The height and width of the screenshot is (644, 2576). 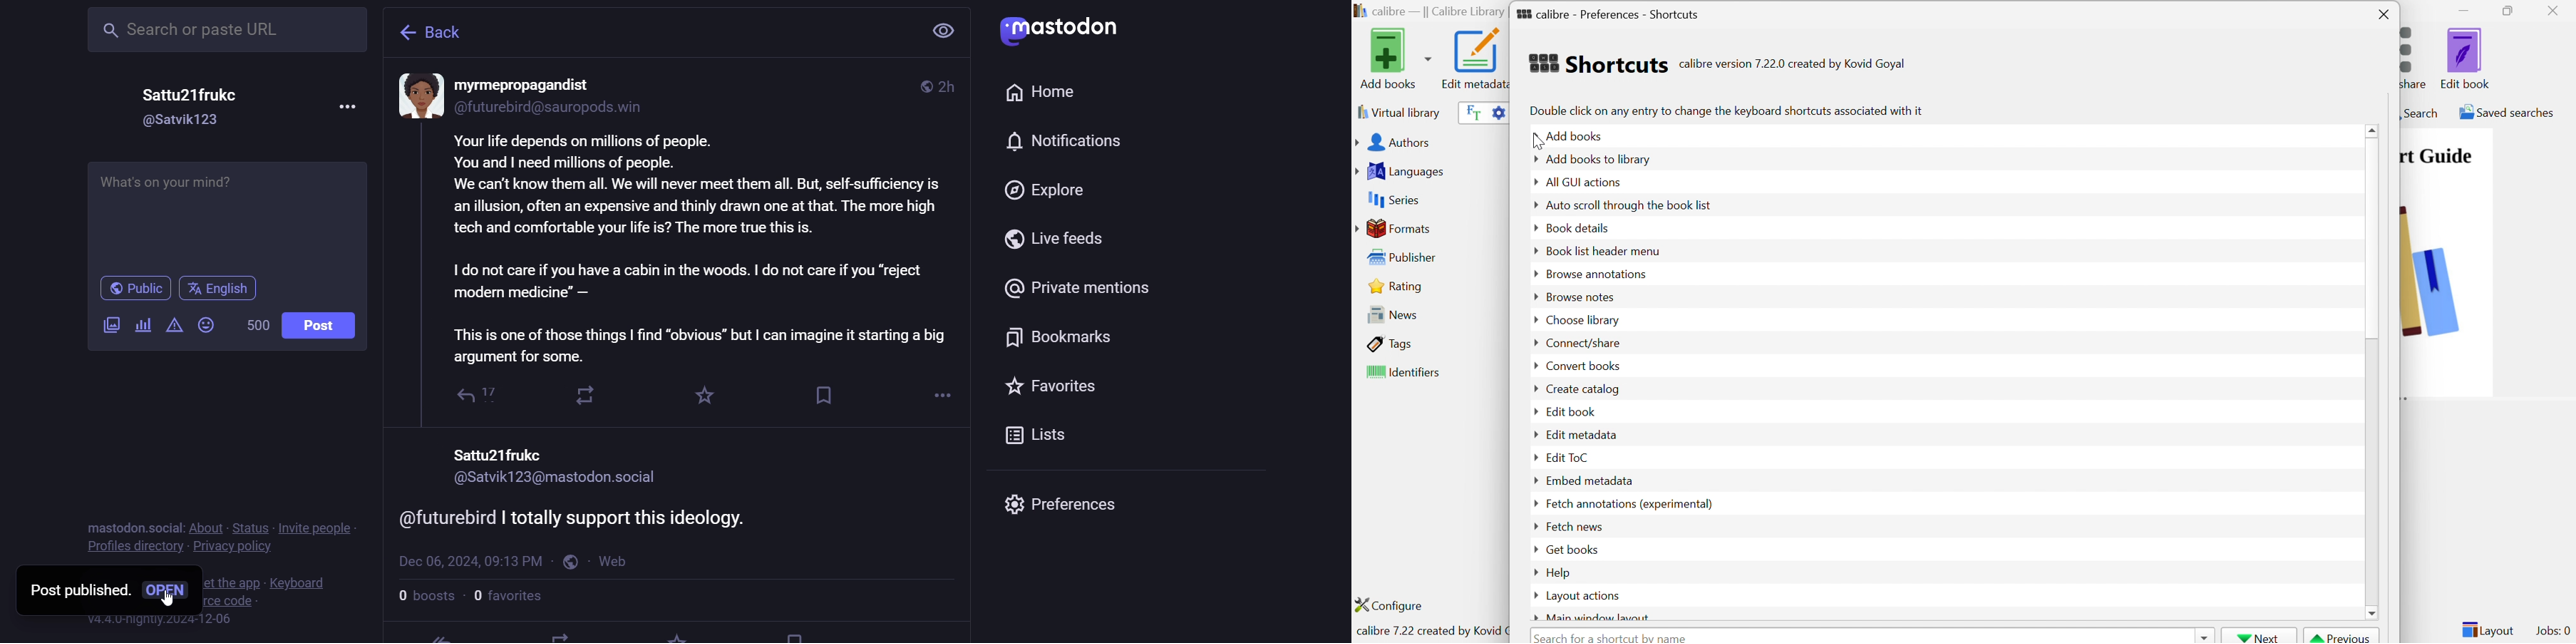 What do you see at coordinates (1573, 549) in the screenshot?
I see `Get books` at bounding box center [1573, 549].